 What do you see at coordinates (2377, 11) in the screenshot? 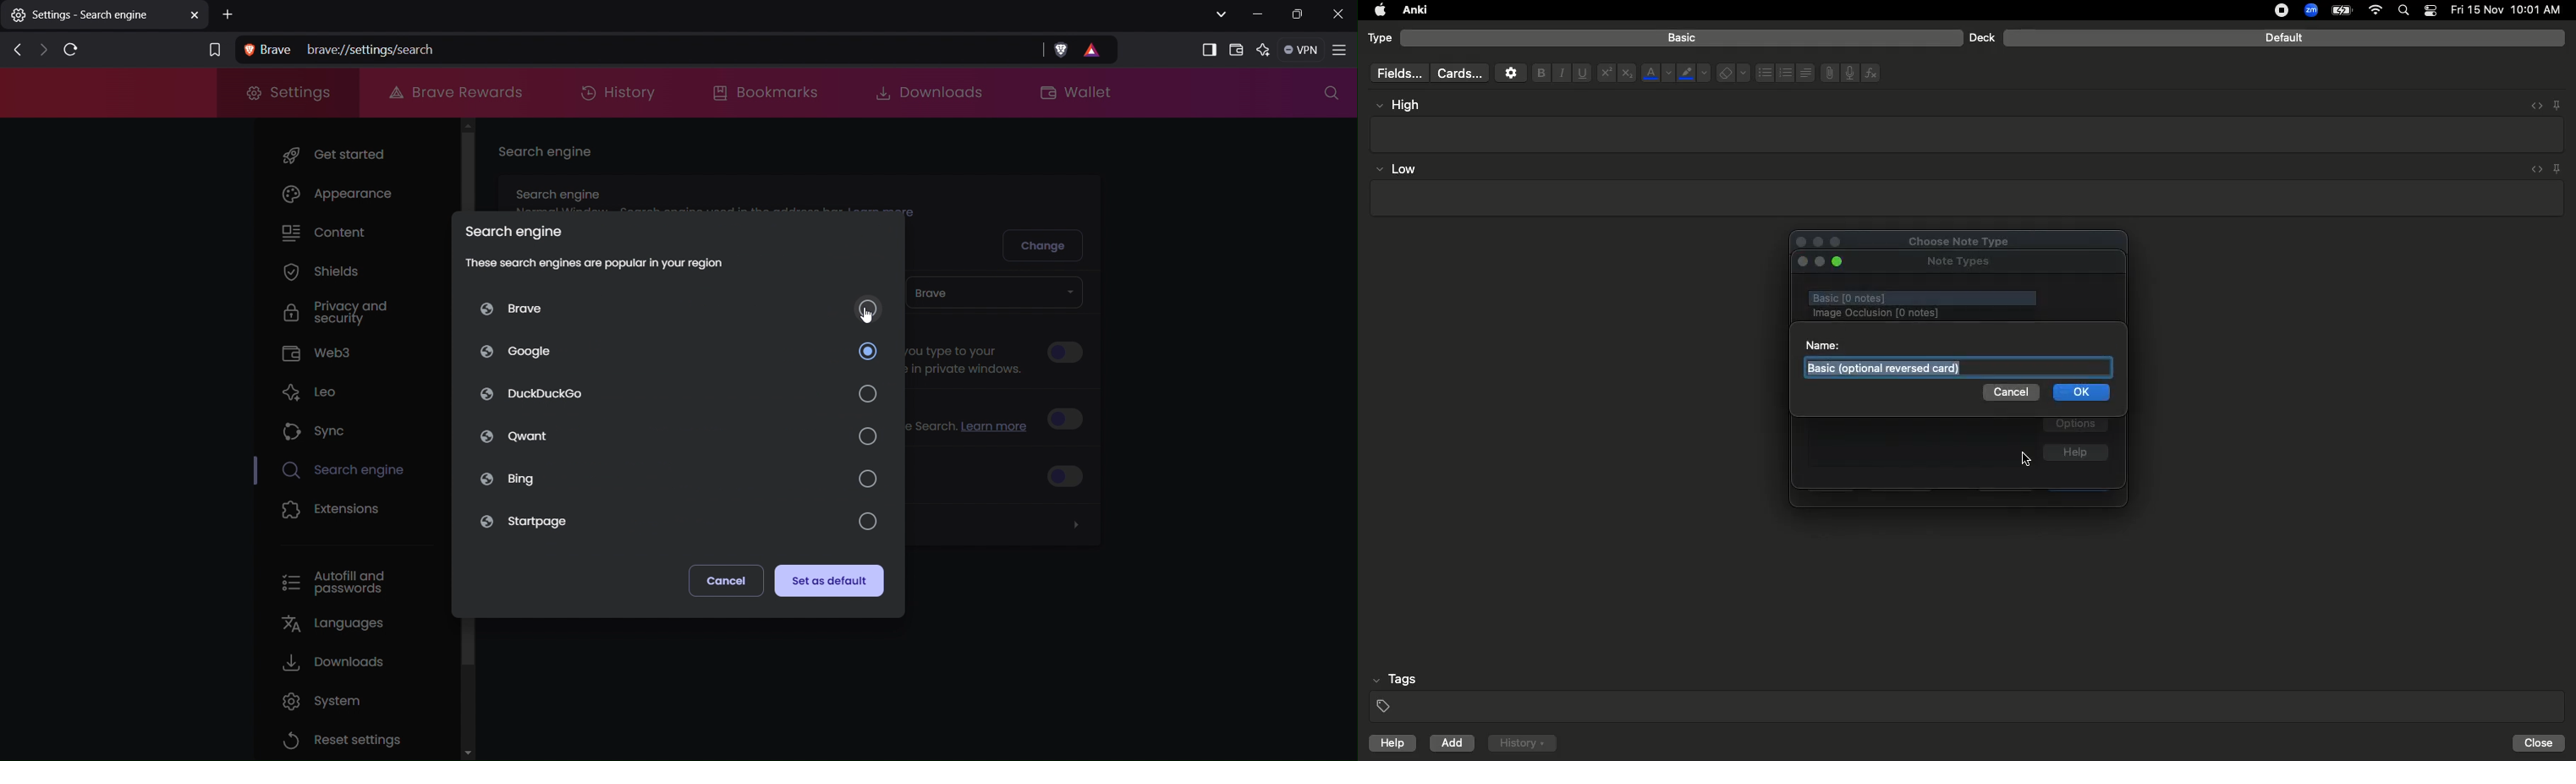
I see `Internet` at bounding box center [2377, 11].